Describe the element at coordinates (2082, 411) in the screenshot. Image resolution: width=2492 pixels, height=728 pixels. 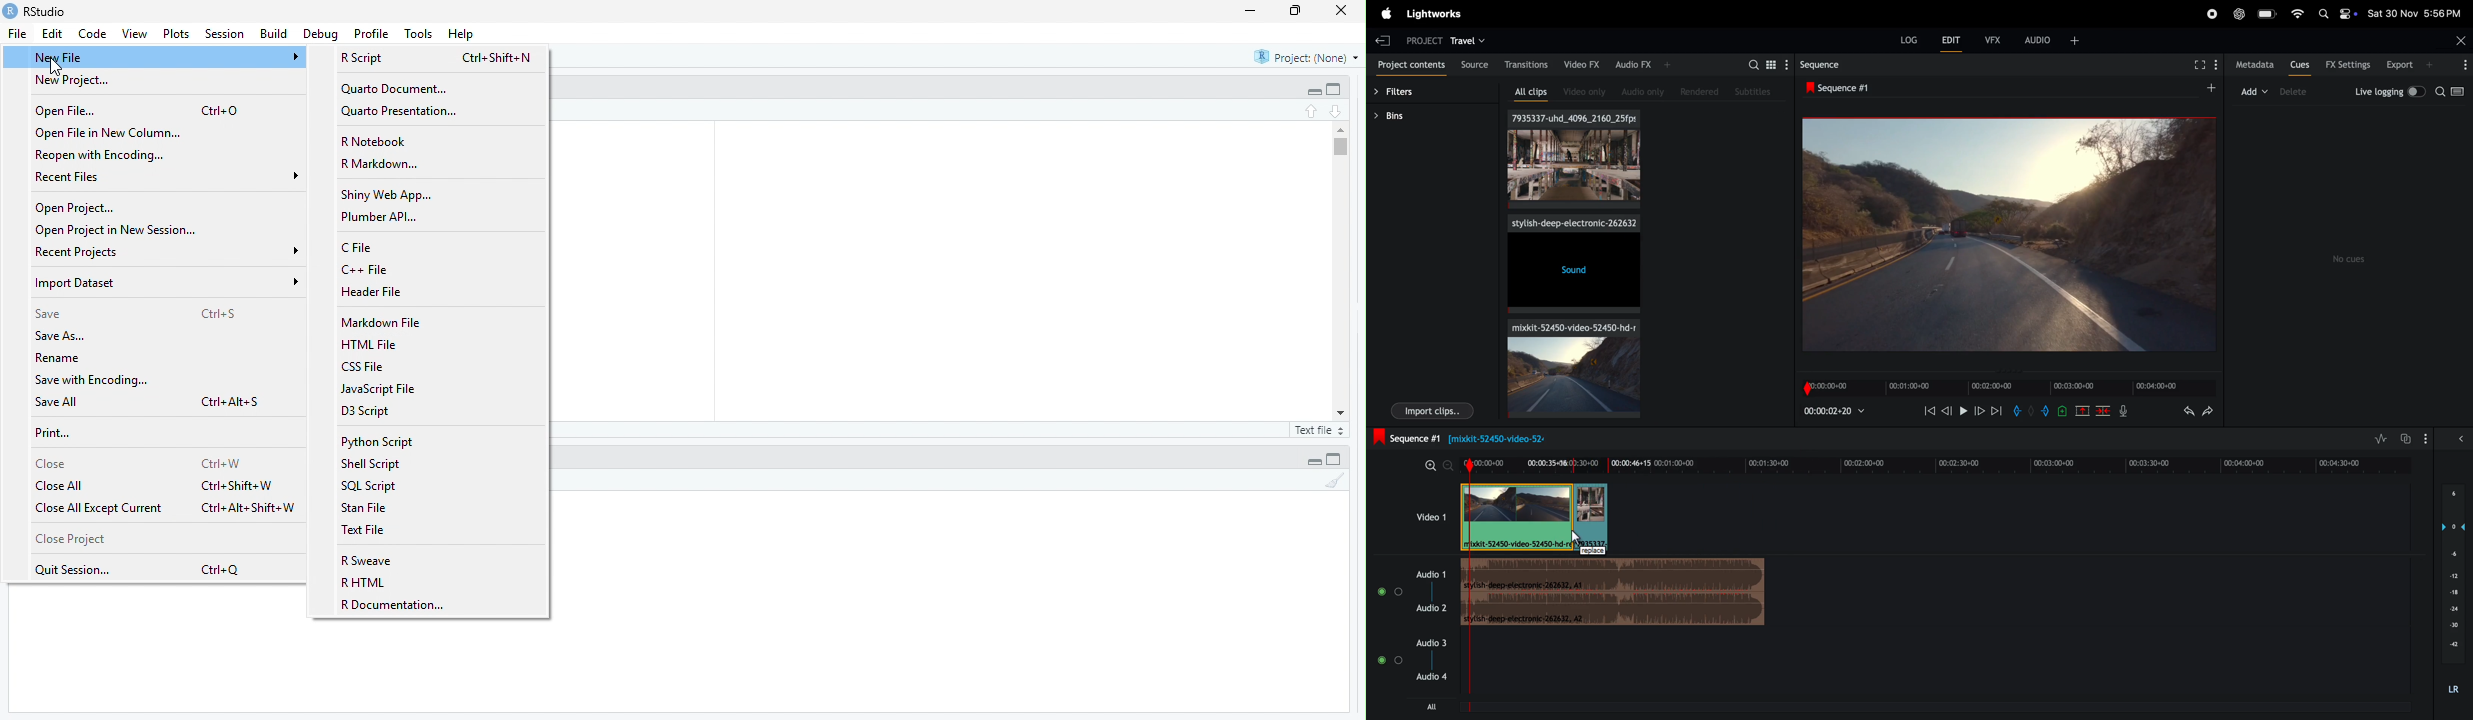
I see `cut` at that location.